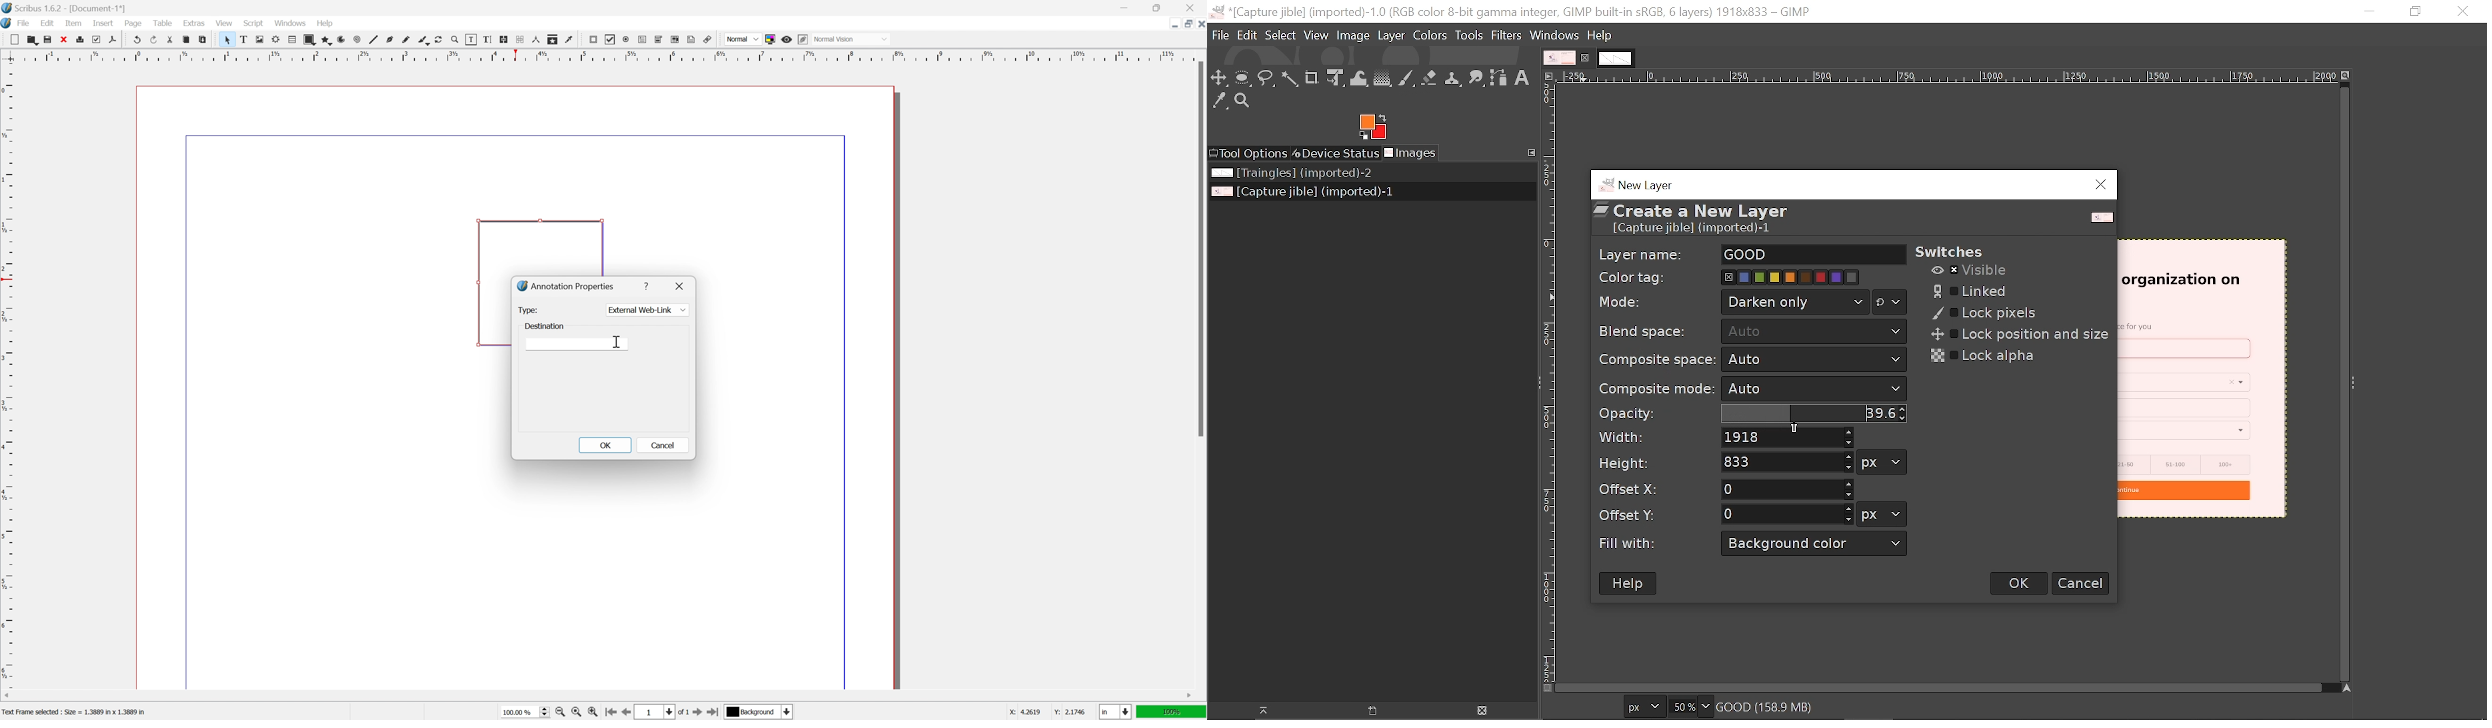  I want to click on extras, so click(194, 22).